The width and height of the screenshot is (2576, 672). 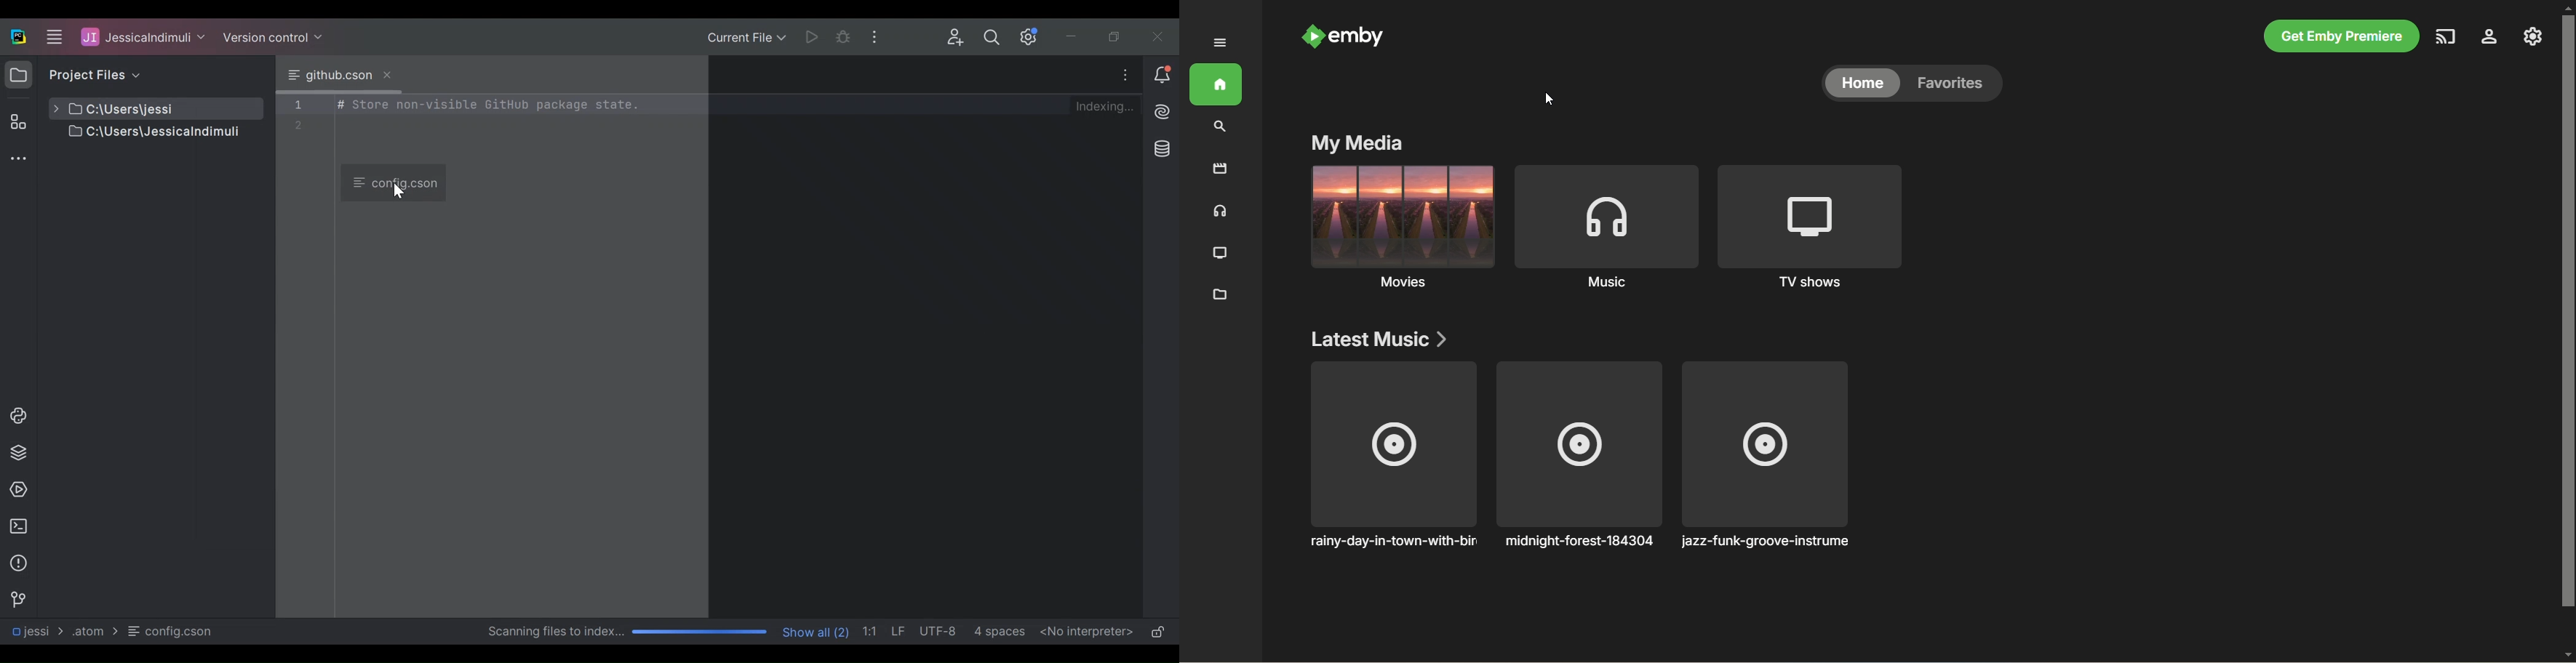 I want to click on Restore, so click(x=1117, y=36).